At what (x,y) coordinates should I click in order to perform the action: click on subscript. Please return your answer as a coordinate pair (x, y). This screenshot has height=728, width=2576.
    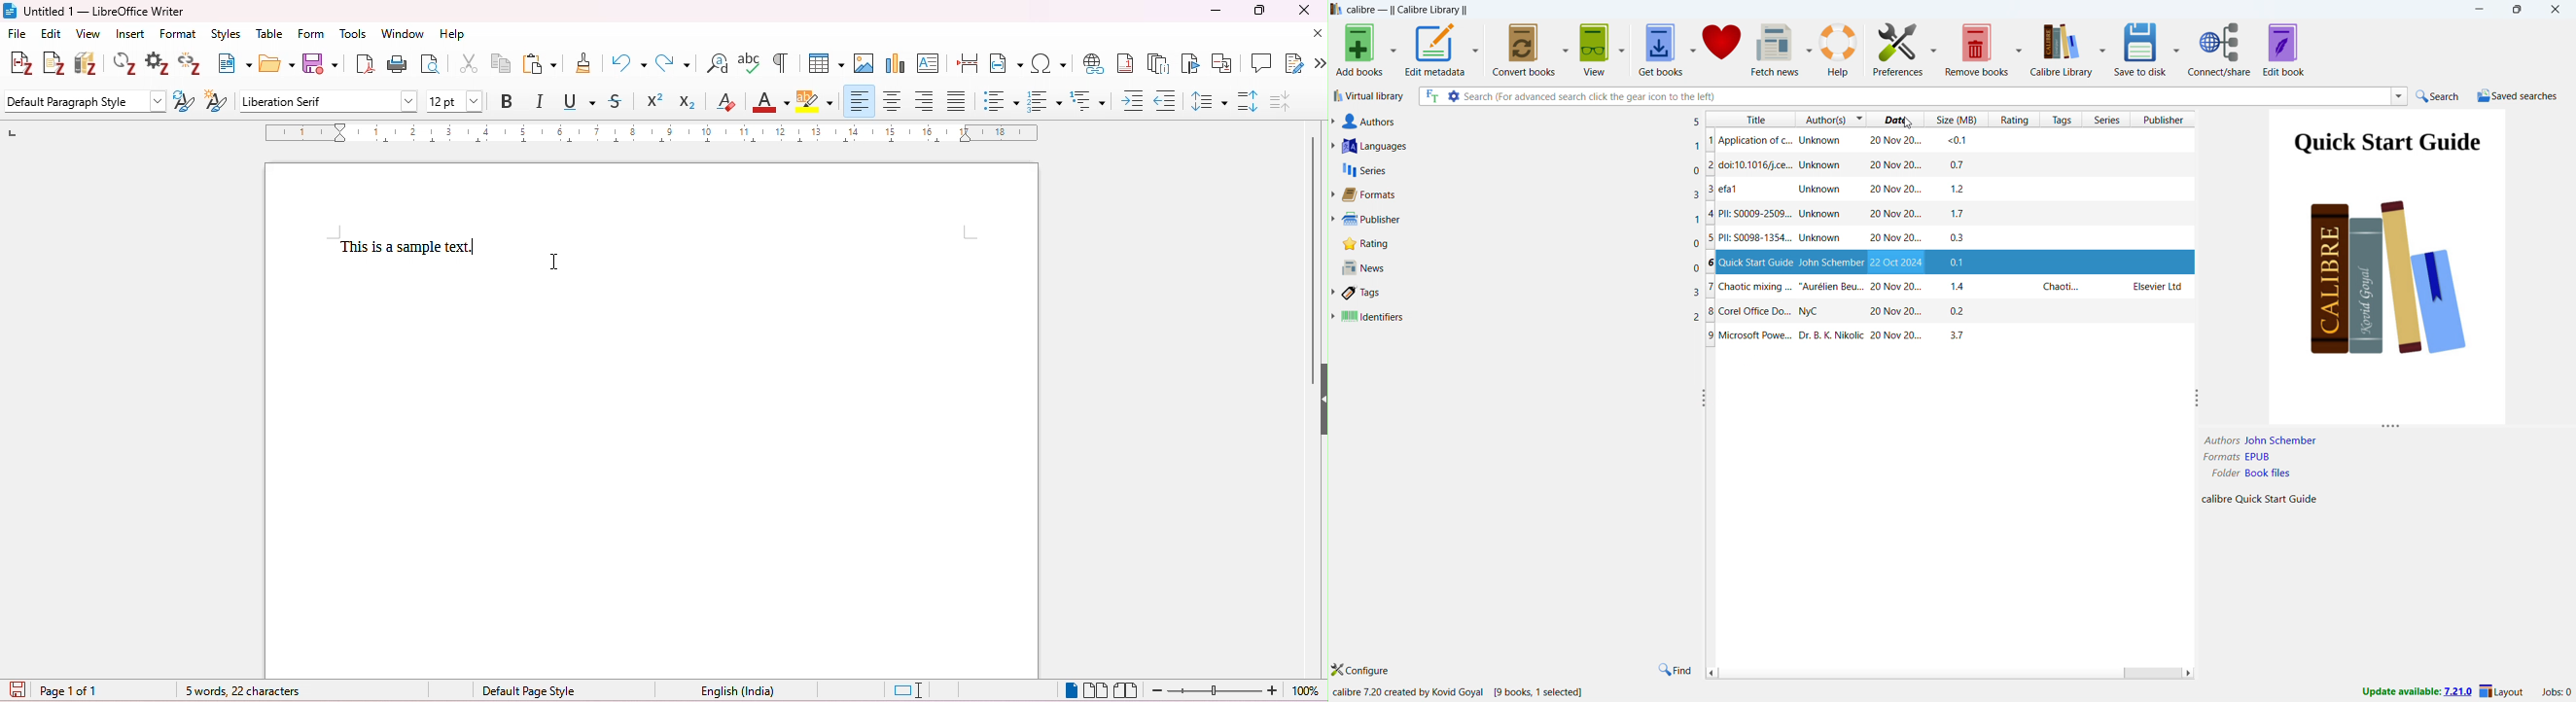
    Looking at the image, I should click on (688, 102).